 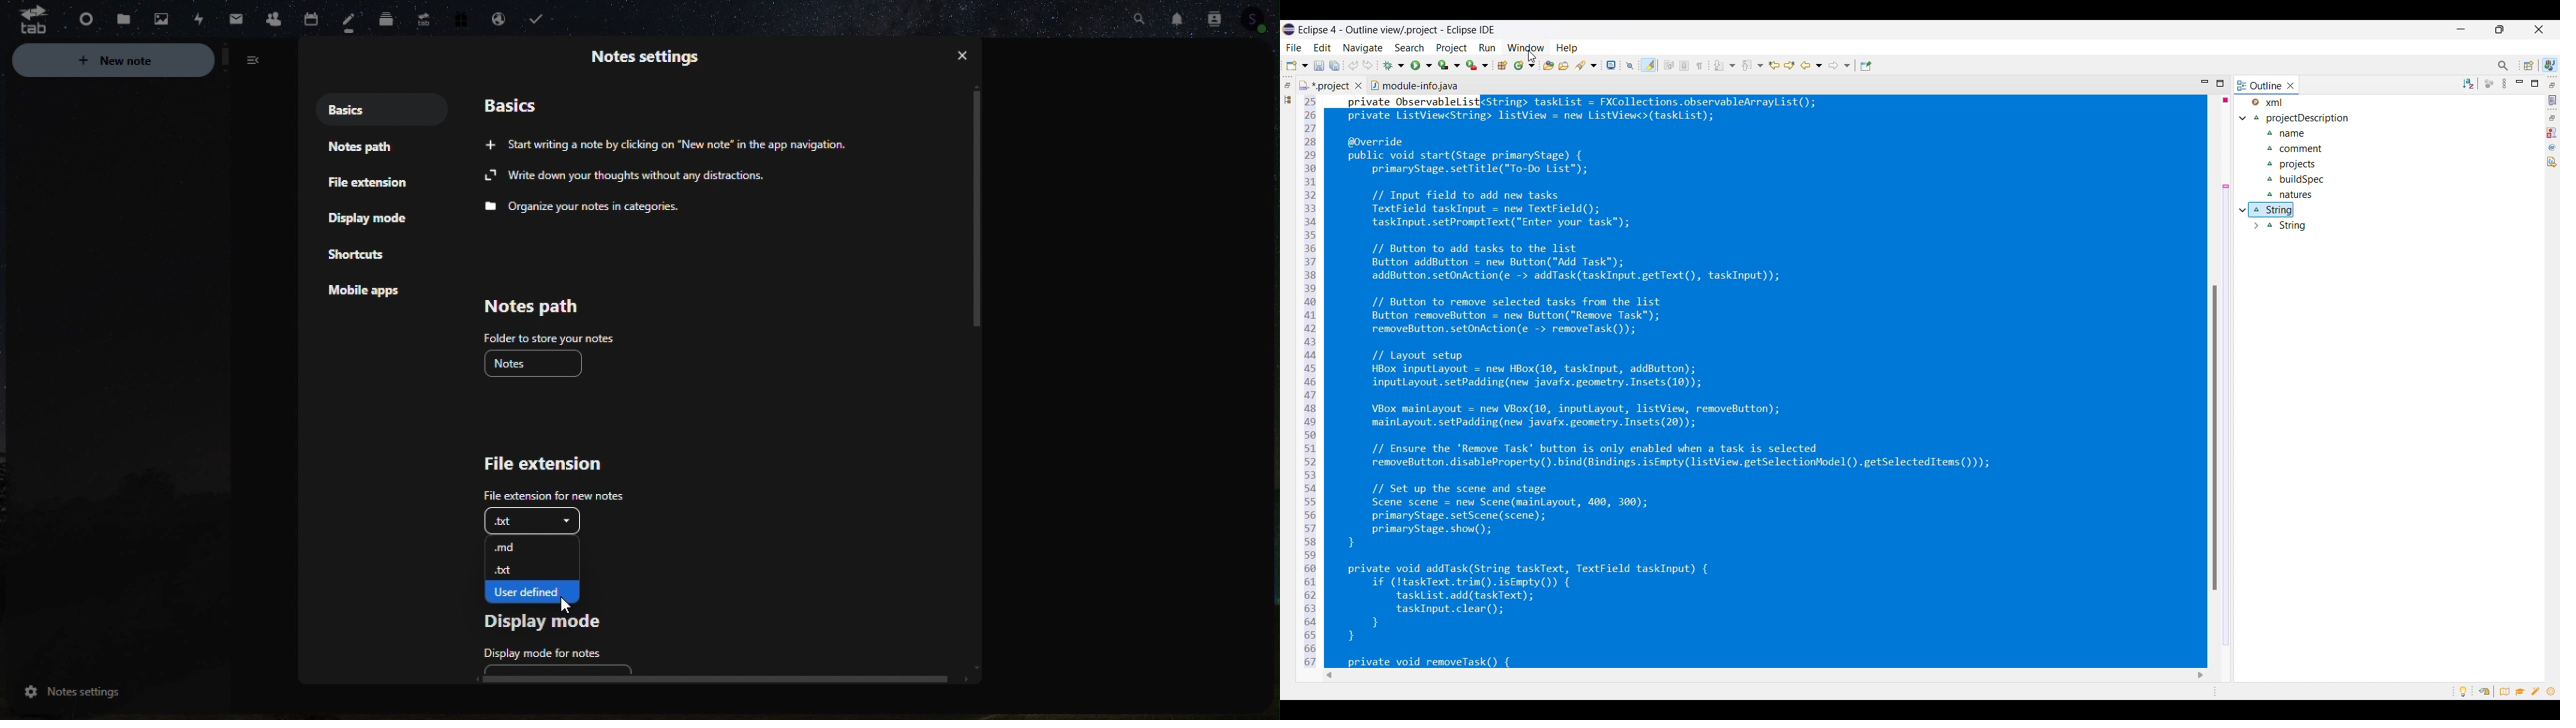 What do you see at coordinates (1649, 65) in the screenshot?
I see `Toggle highlight current ` at bounding box center [1649, 65].